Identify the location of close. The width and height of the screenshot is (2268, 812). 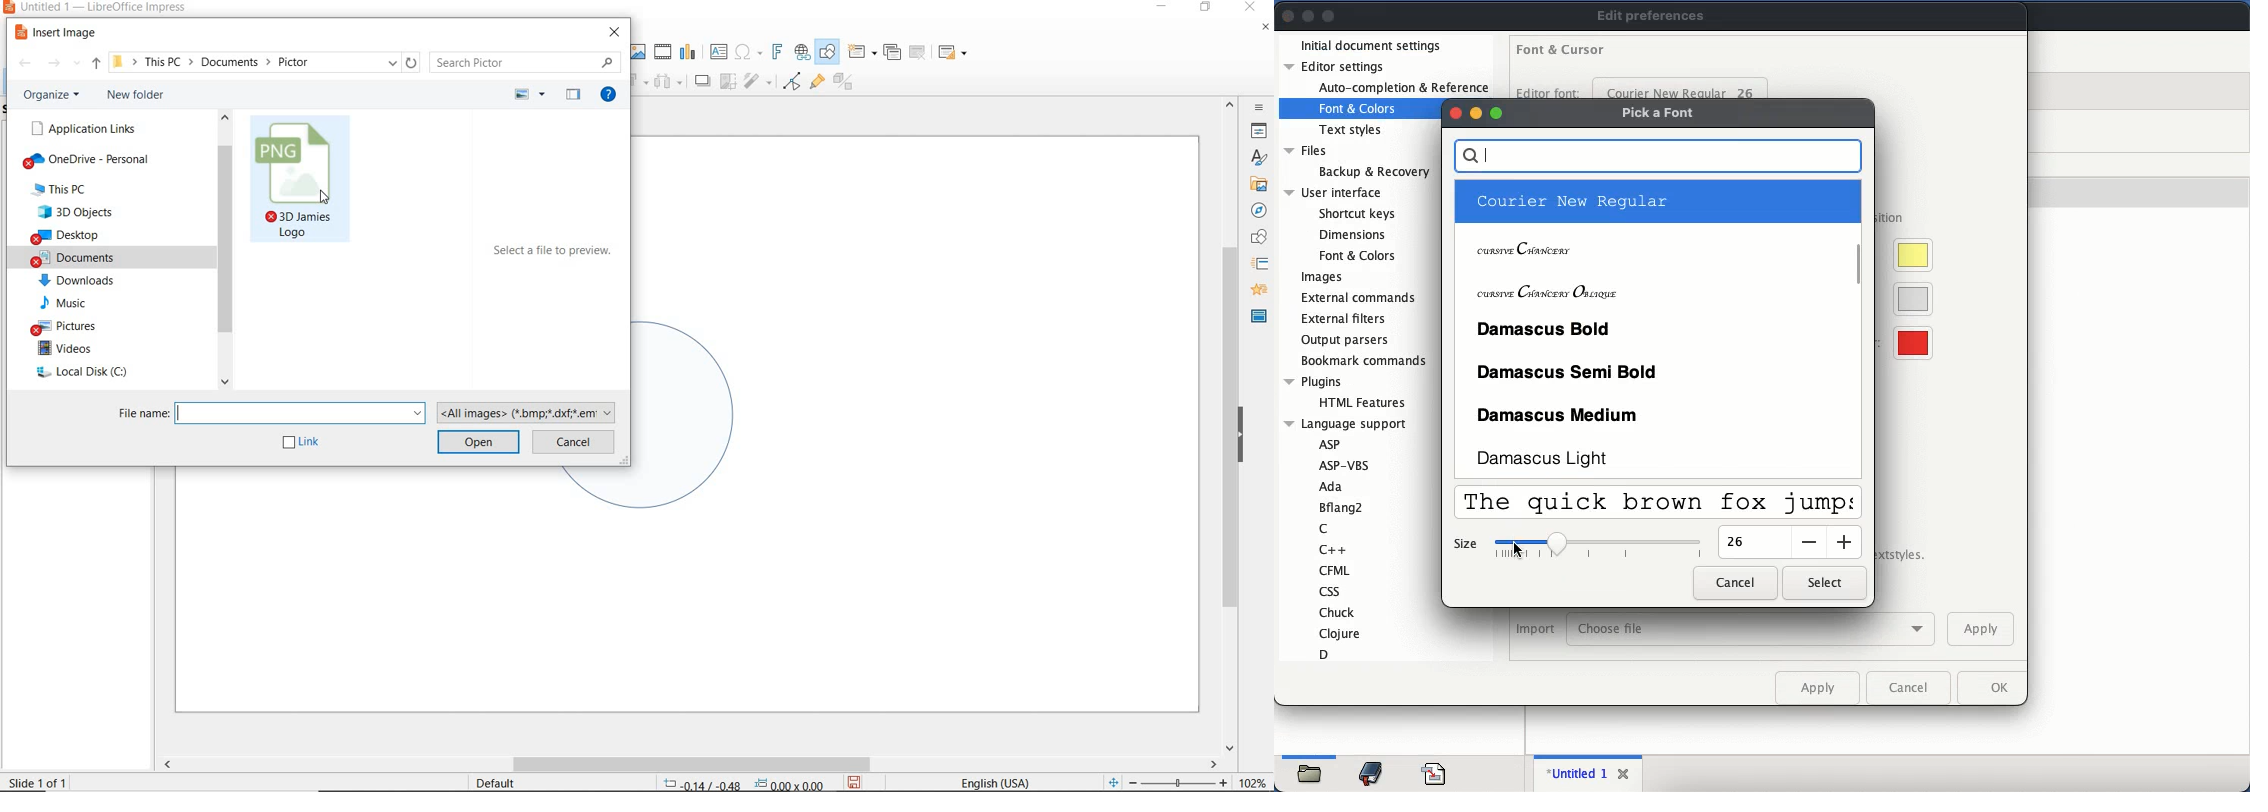
(616, 32).